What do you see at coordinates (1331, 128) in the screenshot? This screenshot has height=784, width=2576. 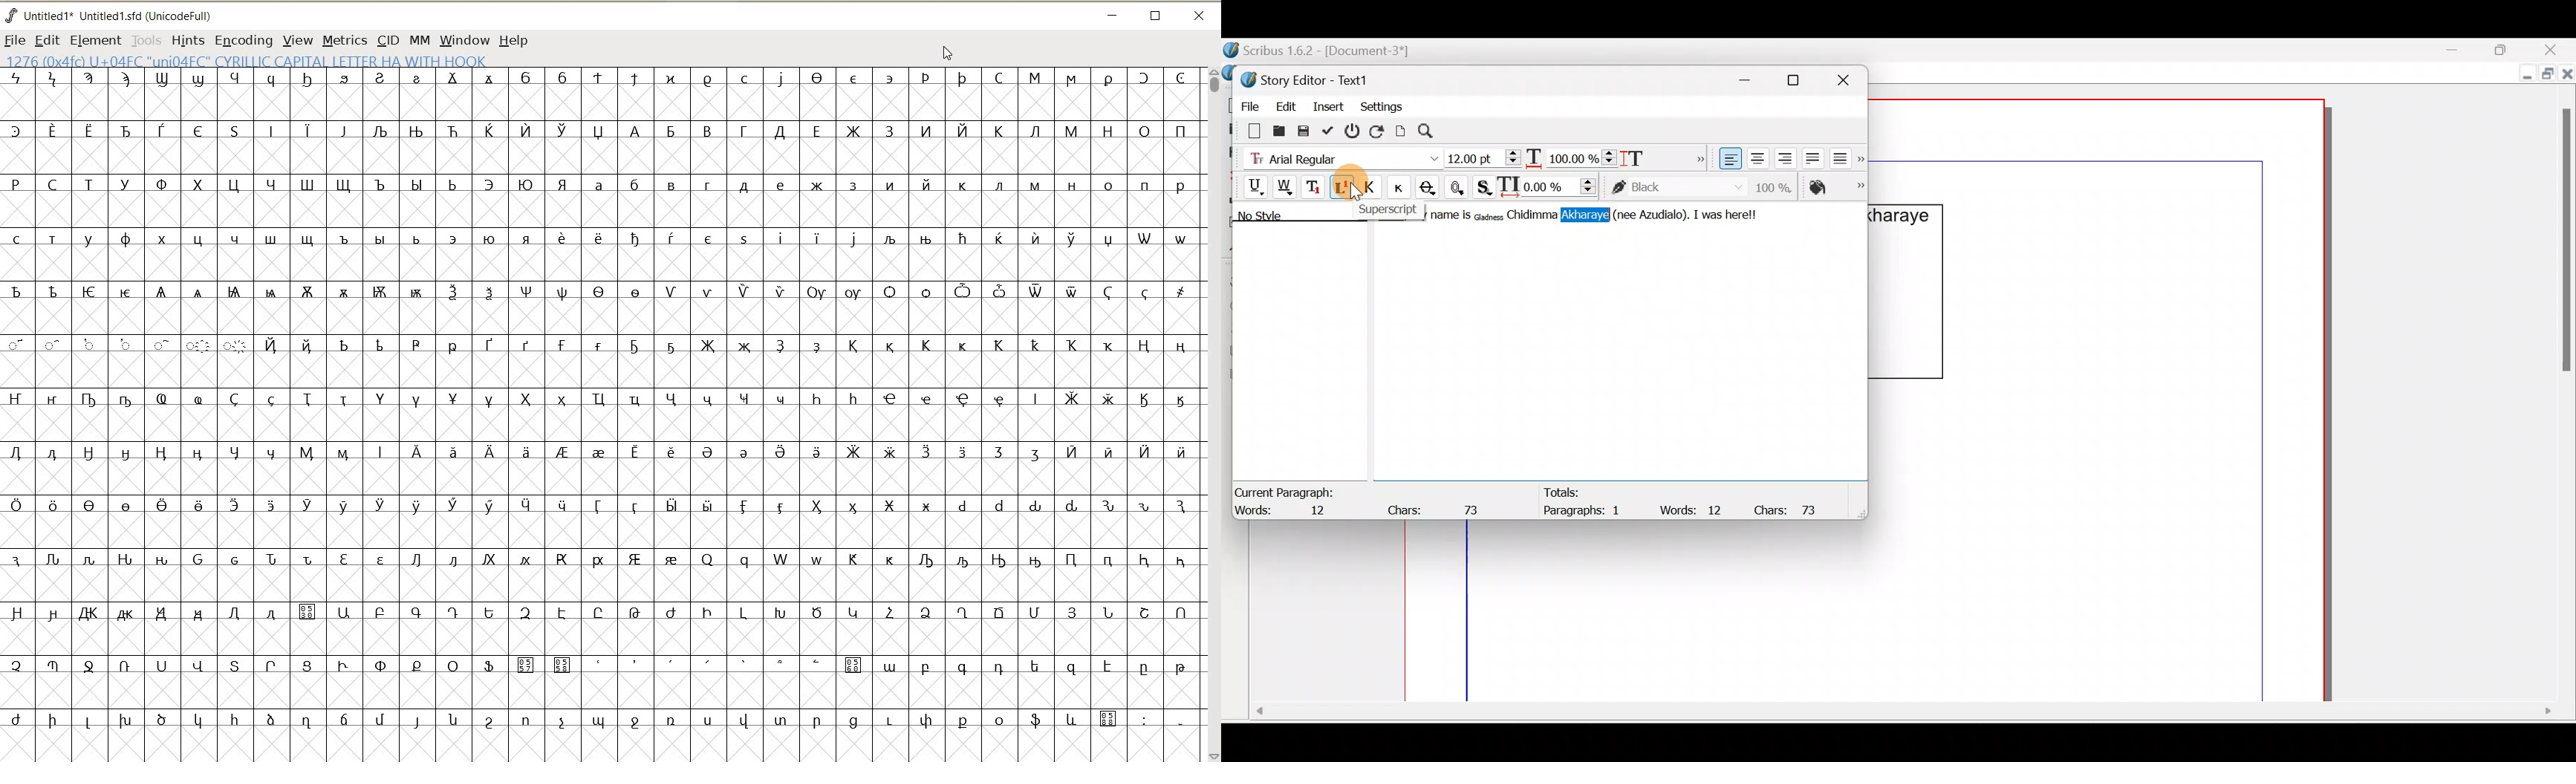 I see `Update text frame and exit` at bounding box center [1331, 128].